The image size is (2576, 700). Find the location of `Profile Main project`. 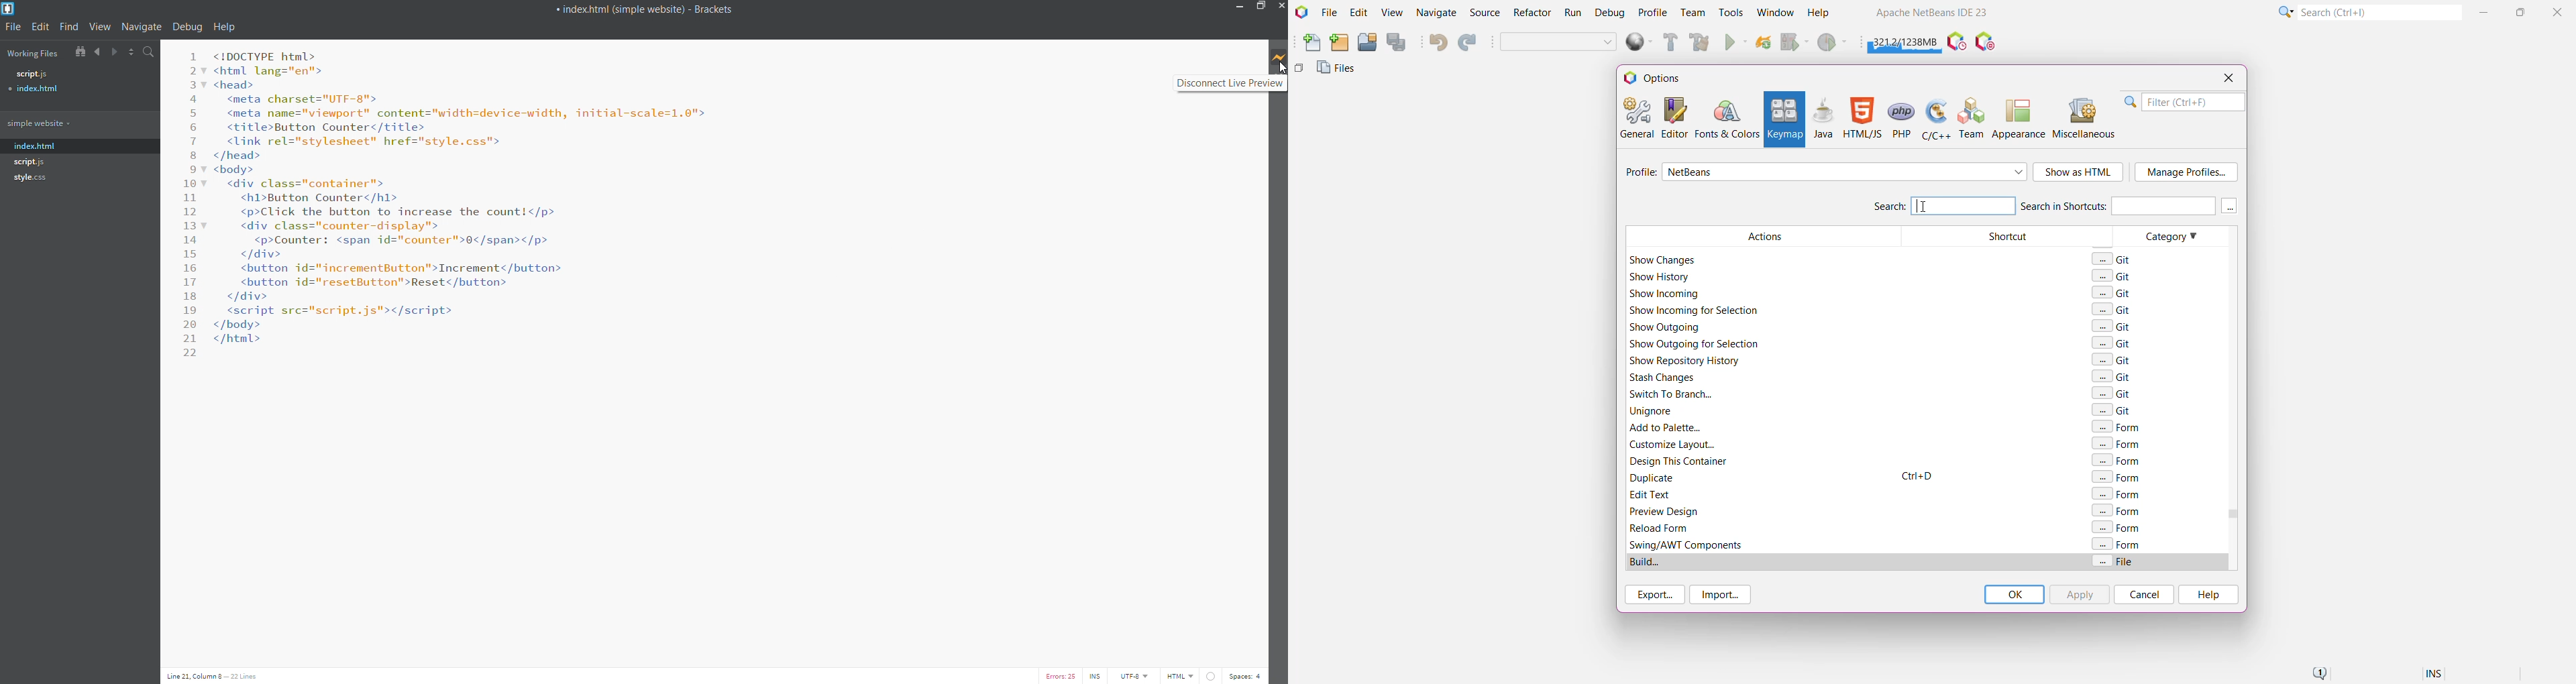

Profile Main project is located at coordinates (1833, 44).